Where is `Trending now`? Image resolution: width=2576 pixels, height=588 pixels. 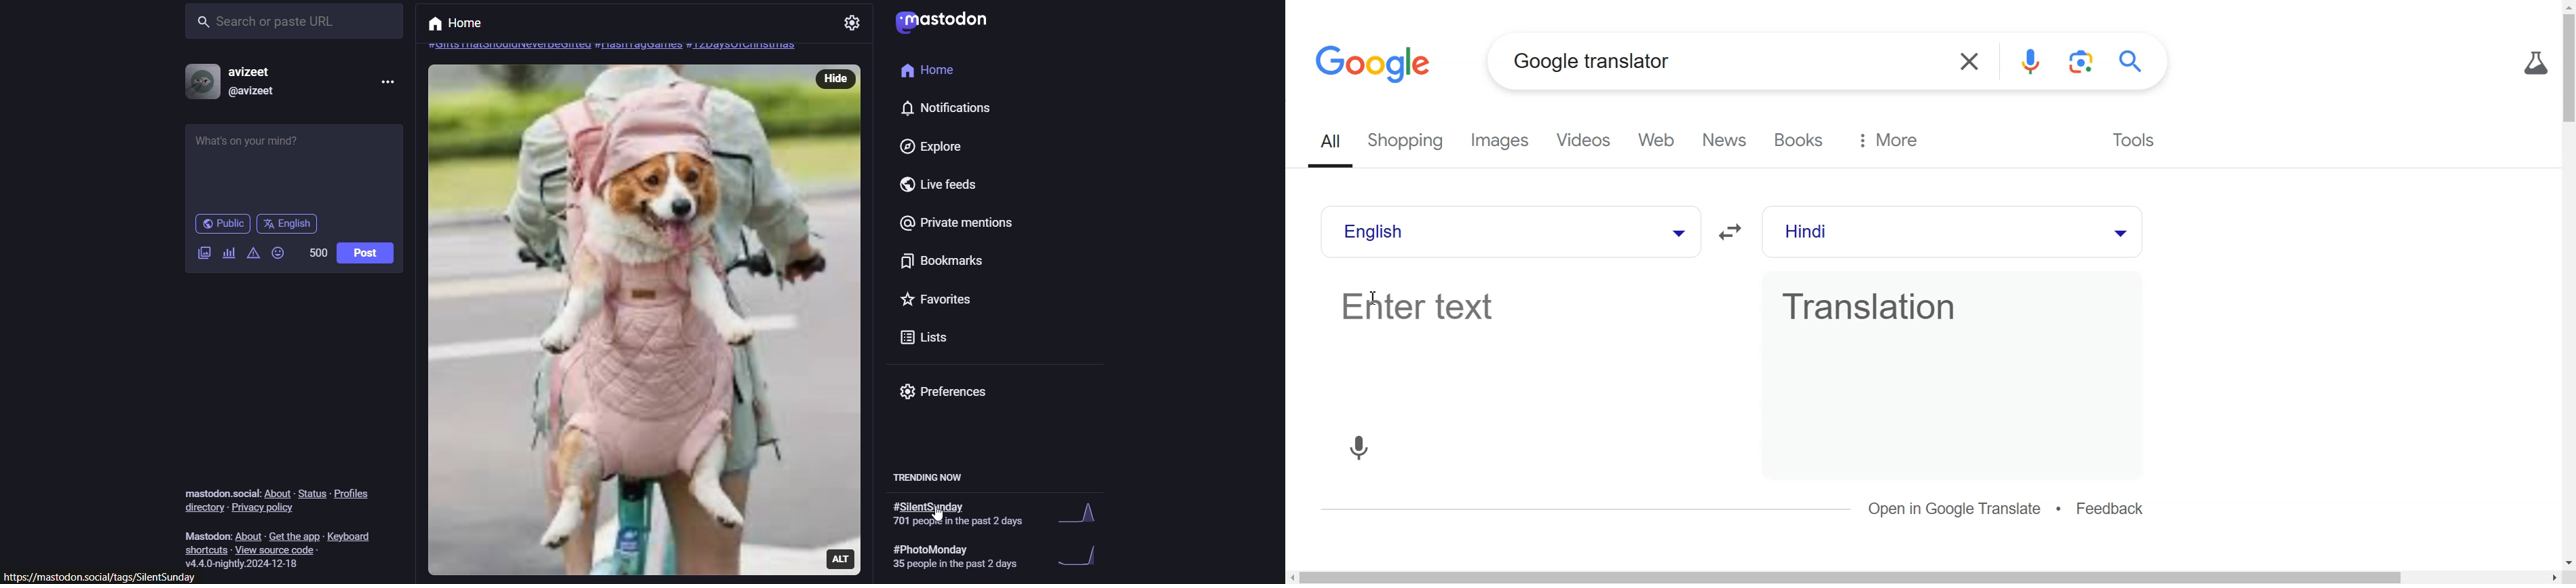
Trending now is located at coordinates (939, 475).